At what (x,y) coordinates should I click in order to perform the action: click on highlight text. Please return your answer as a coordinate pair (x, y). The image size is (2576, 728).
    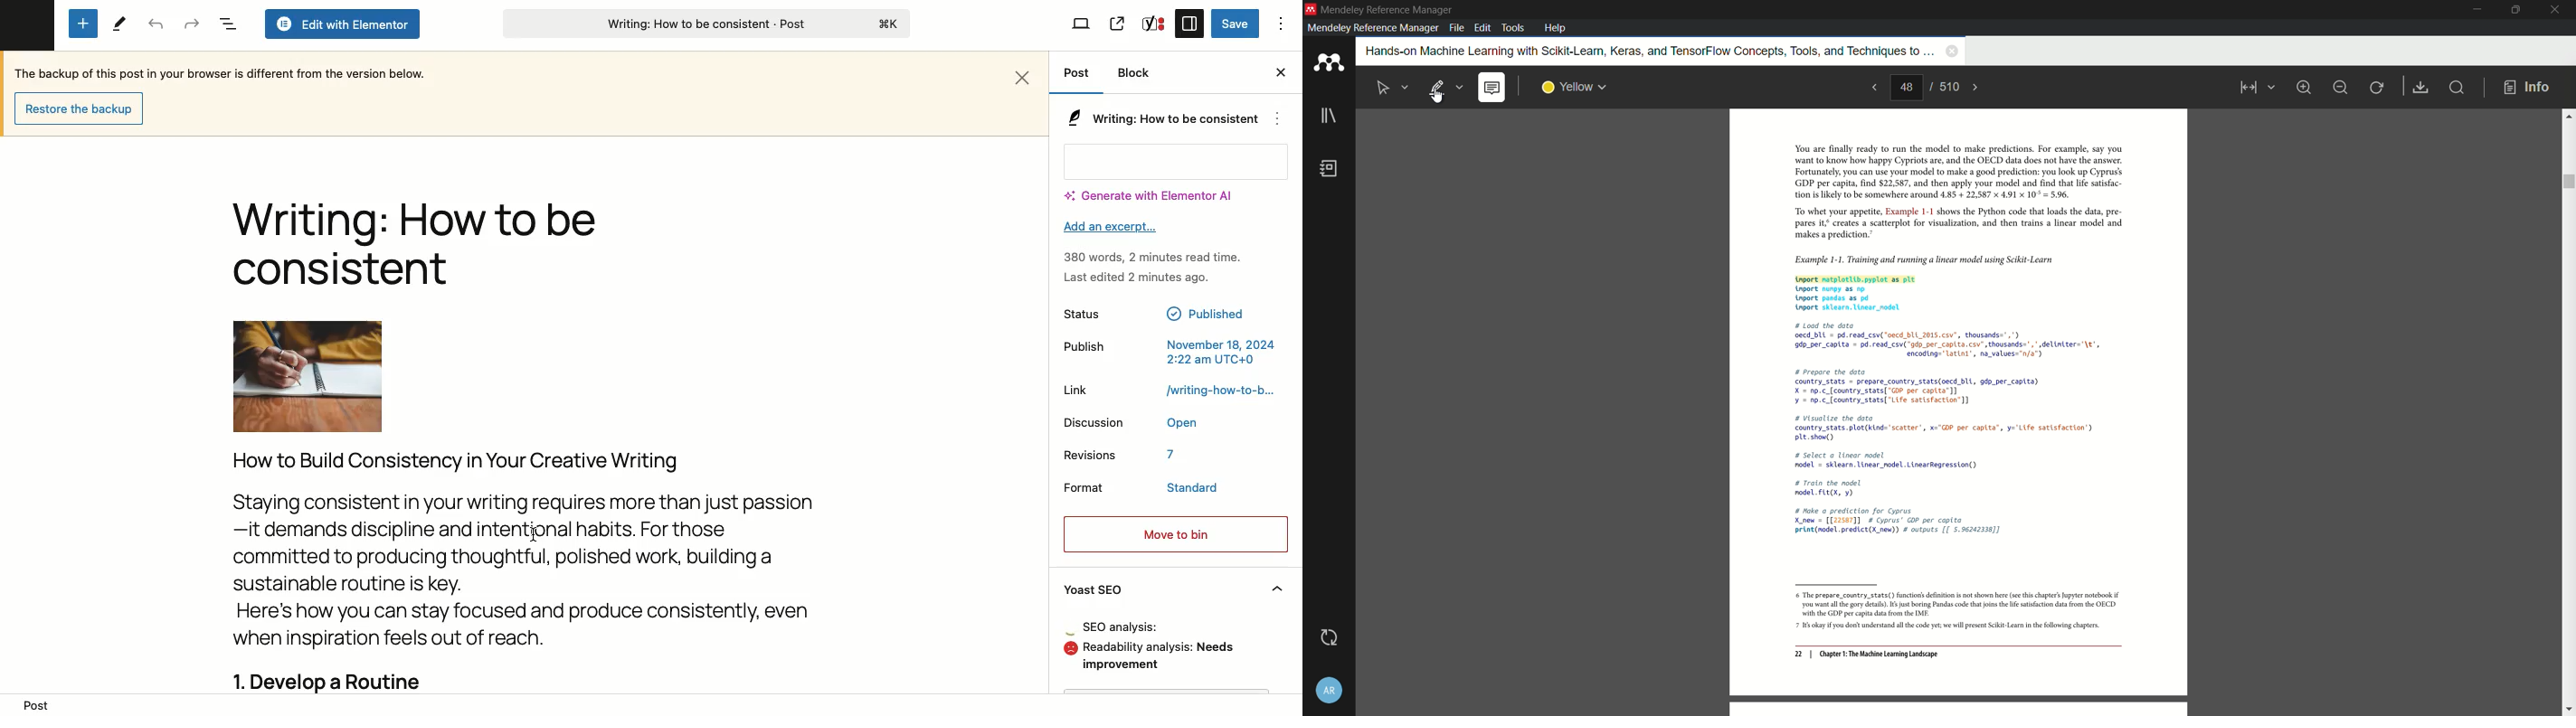
    Looking at the image, I should click on (1444, 88).